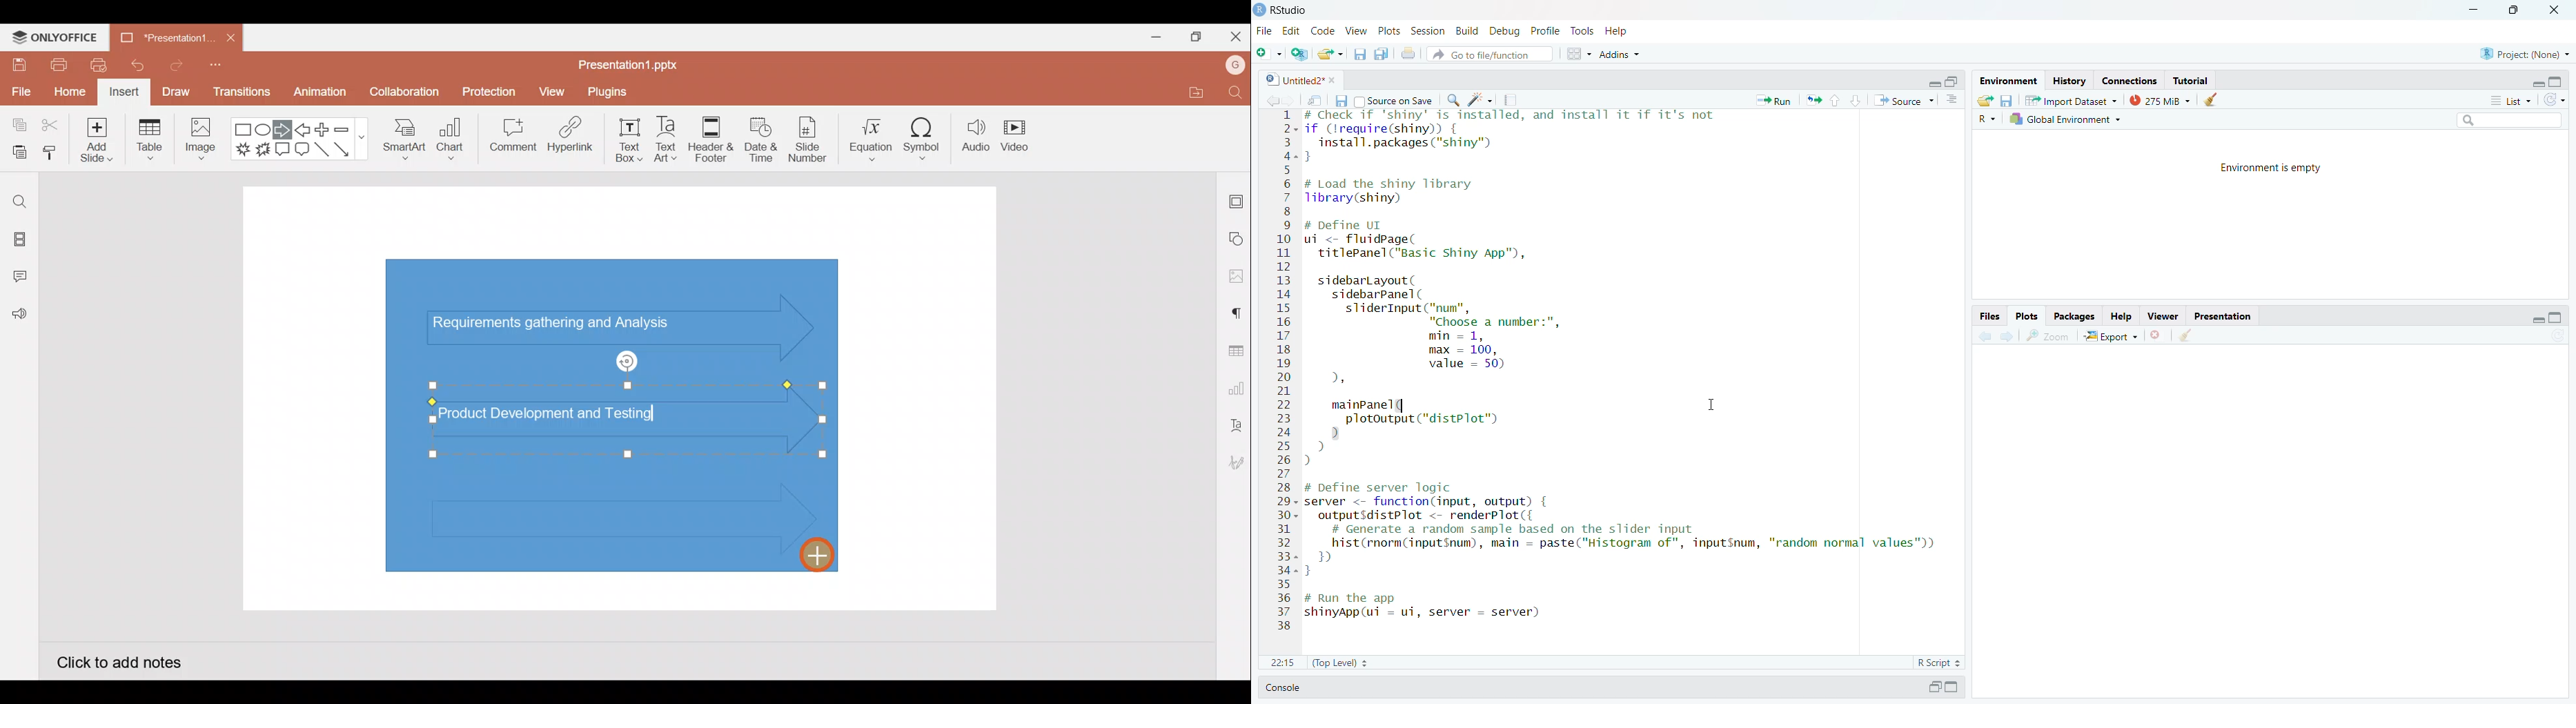 The height and width of the screenshot is (728, 2576). Describe the element at coordinates (1419, 434) in the screenshot. I see `mainPanel(]
plotoutput ("distPlot")
)
)
)` at that location.